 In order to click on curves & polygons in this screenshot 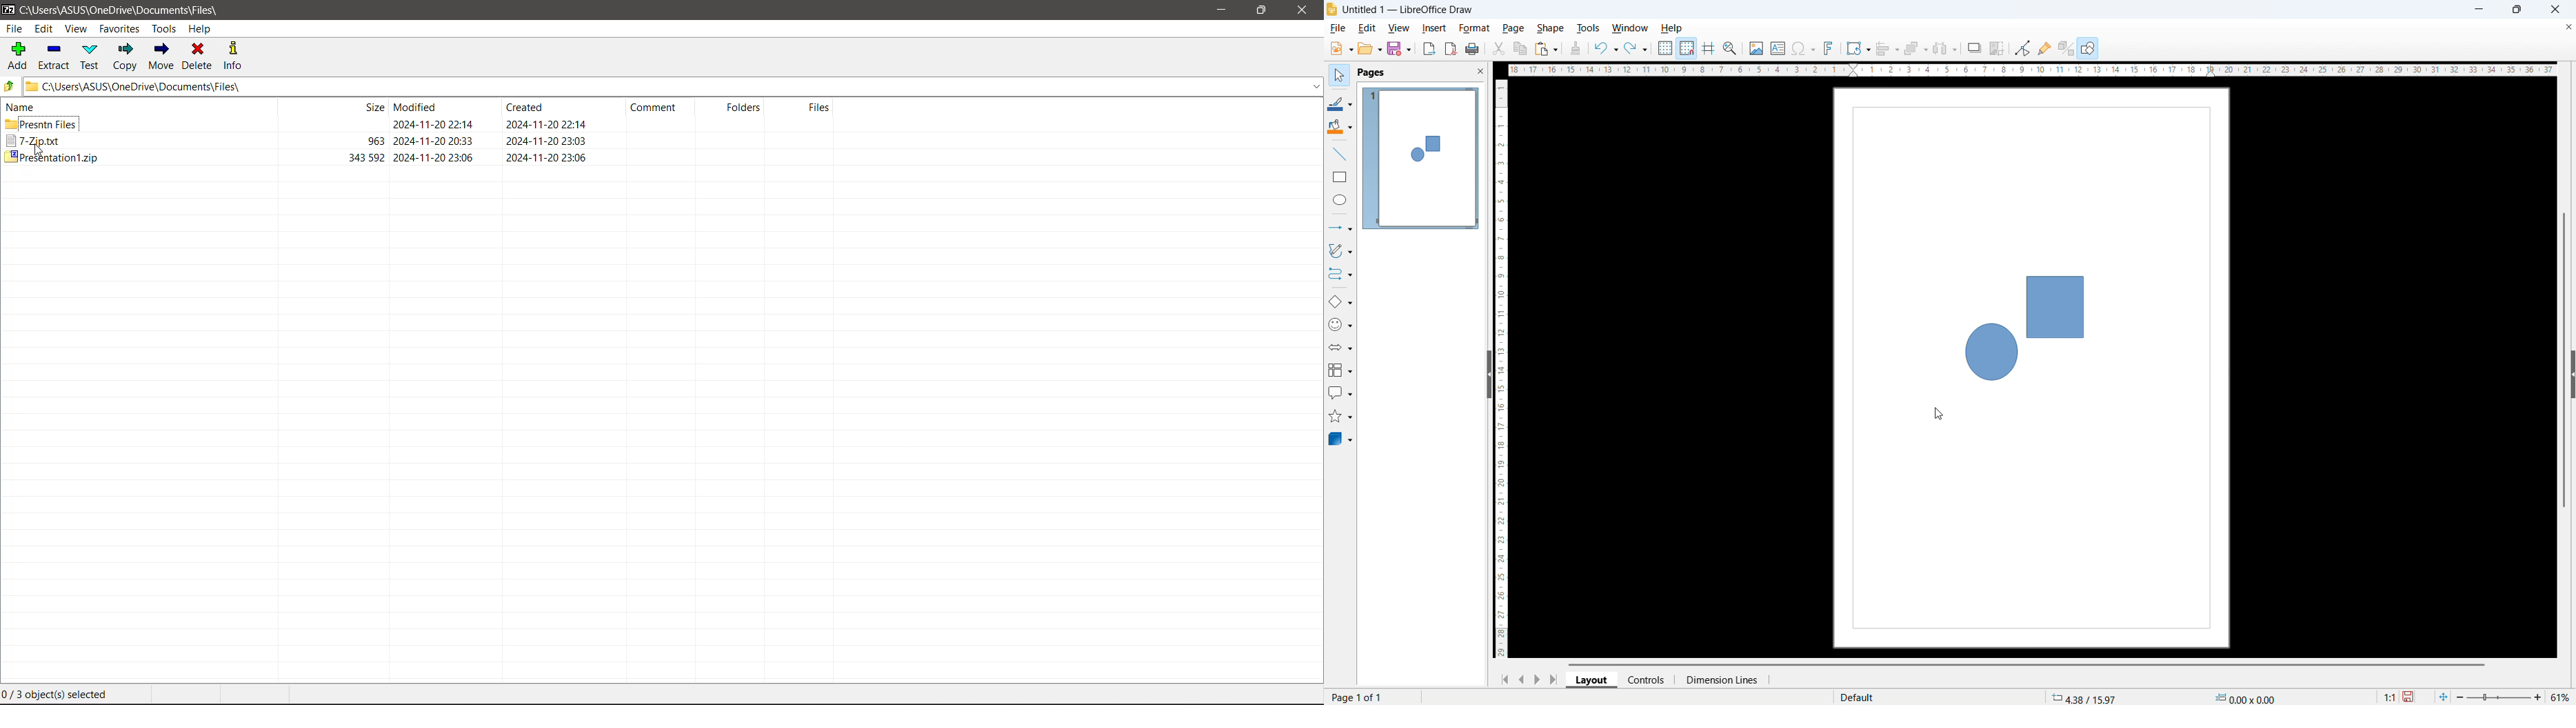, I will do `click(1341, 251)`.